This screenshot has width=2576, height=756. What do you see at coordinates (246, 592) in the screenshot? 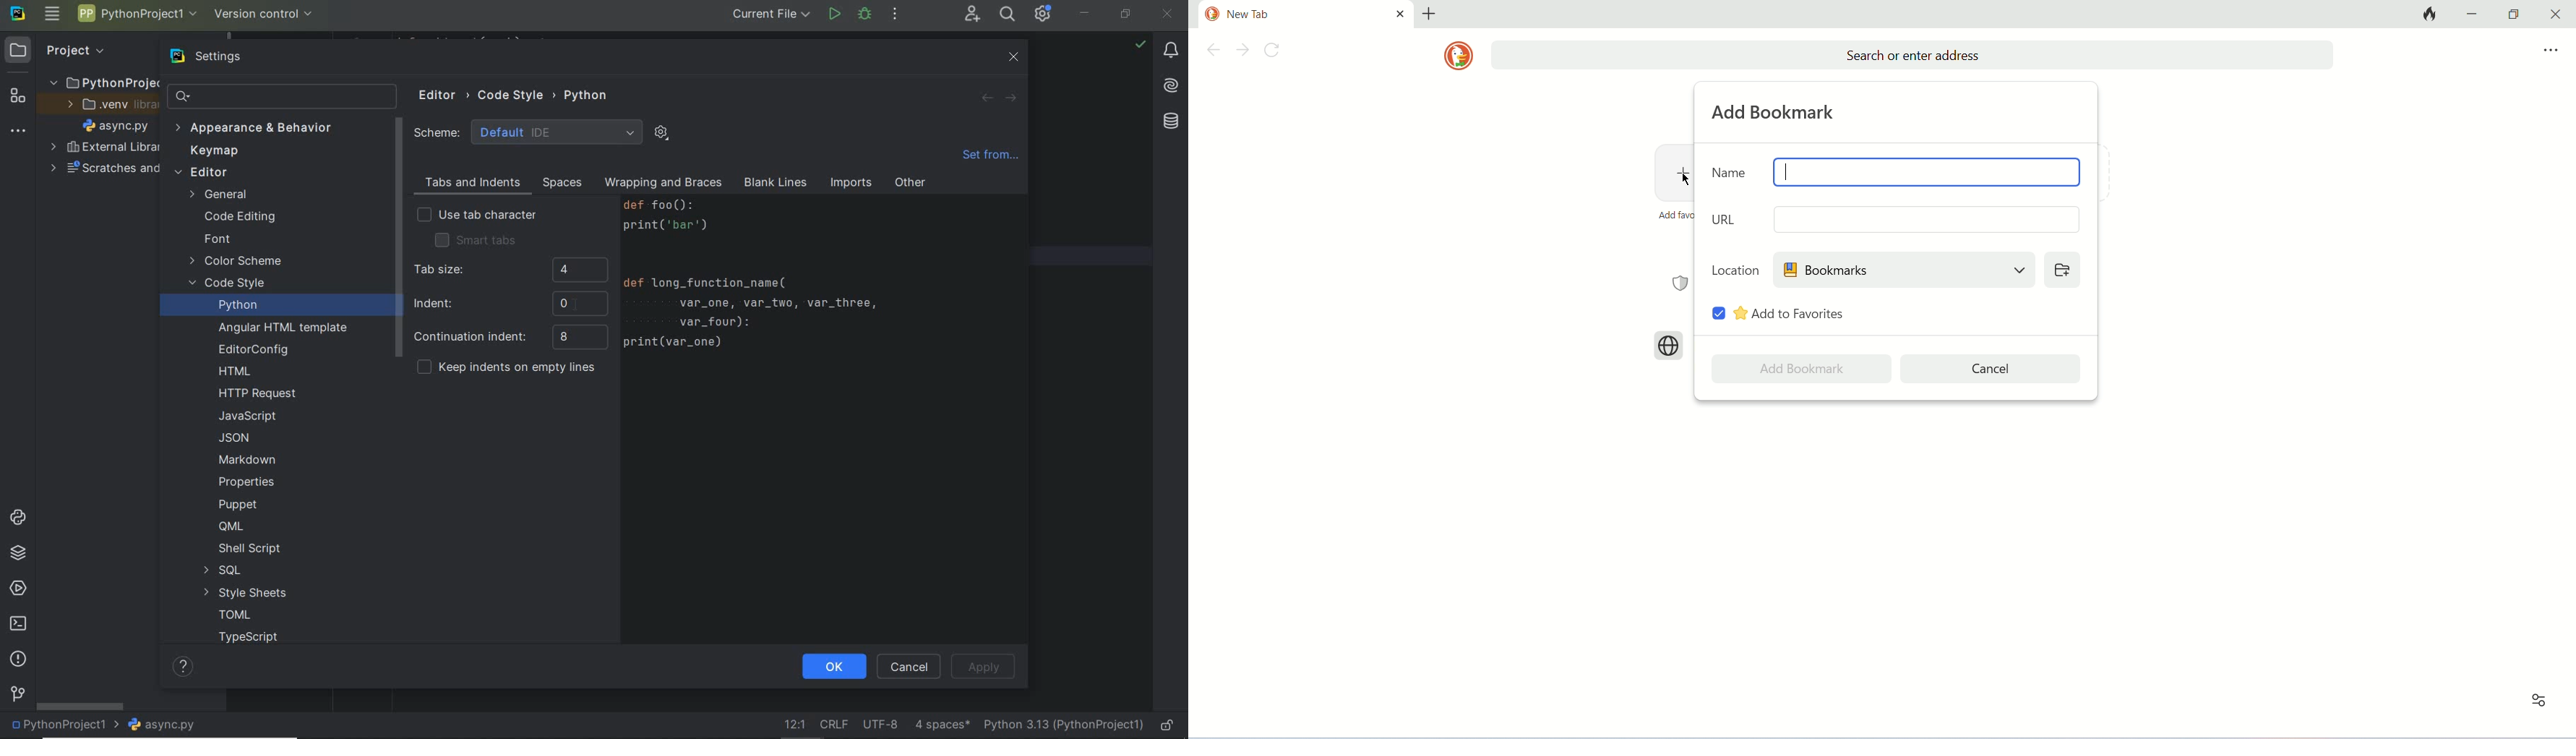
I see `STYLE SHEETS` at bounding box center [246, 592].